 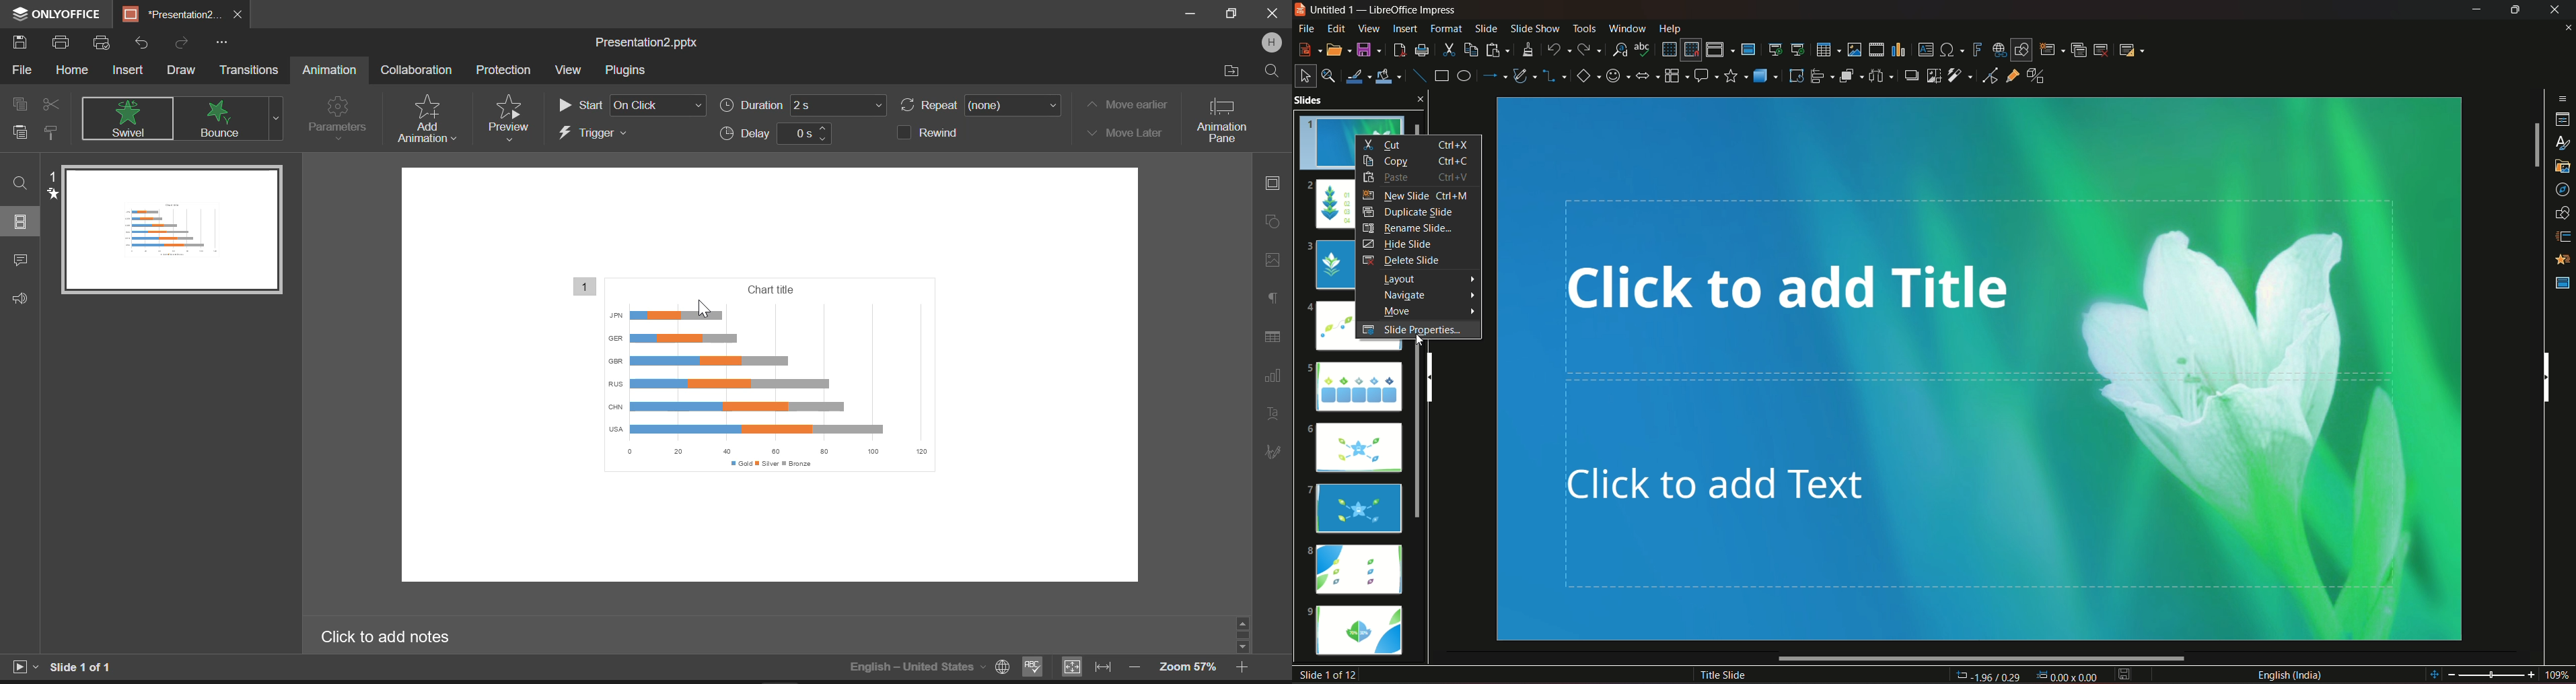 I want to click on slide 2, so click(x=1330, y=205).